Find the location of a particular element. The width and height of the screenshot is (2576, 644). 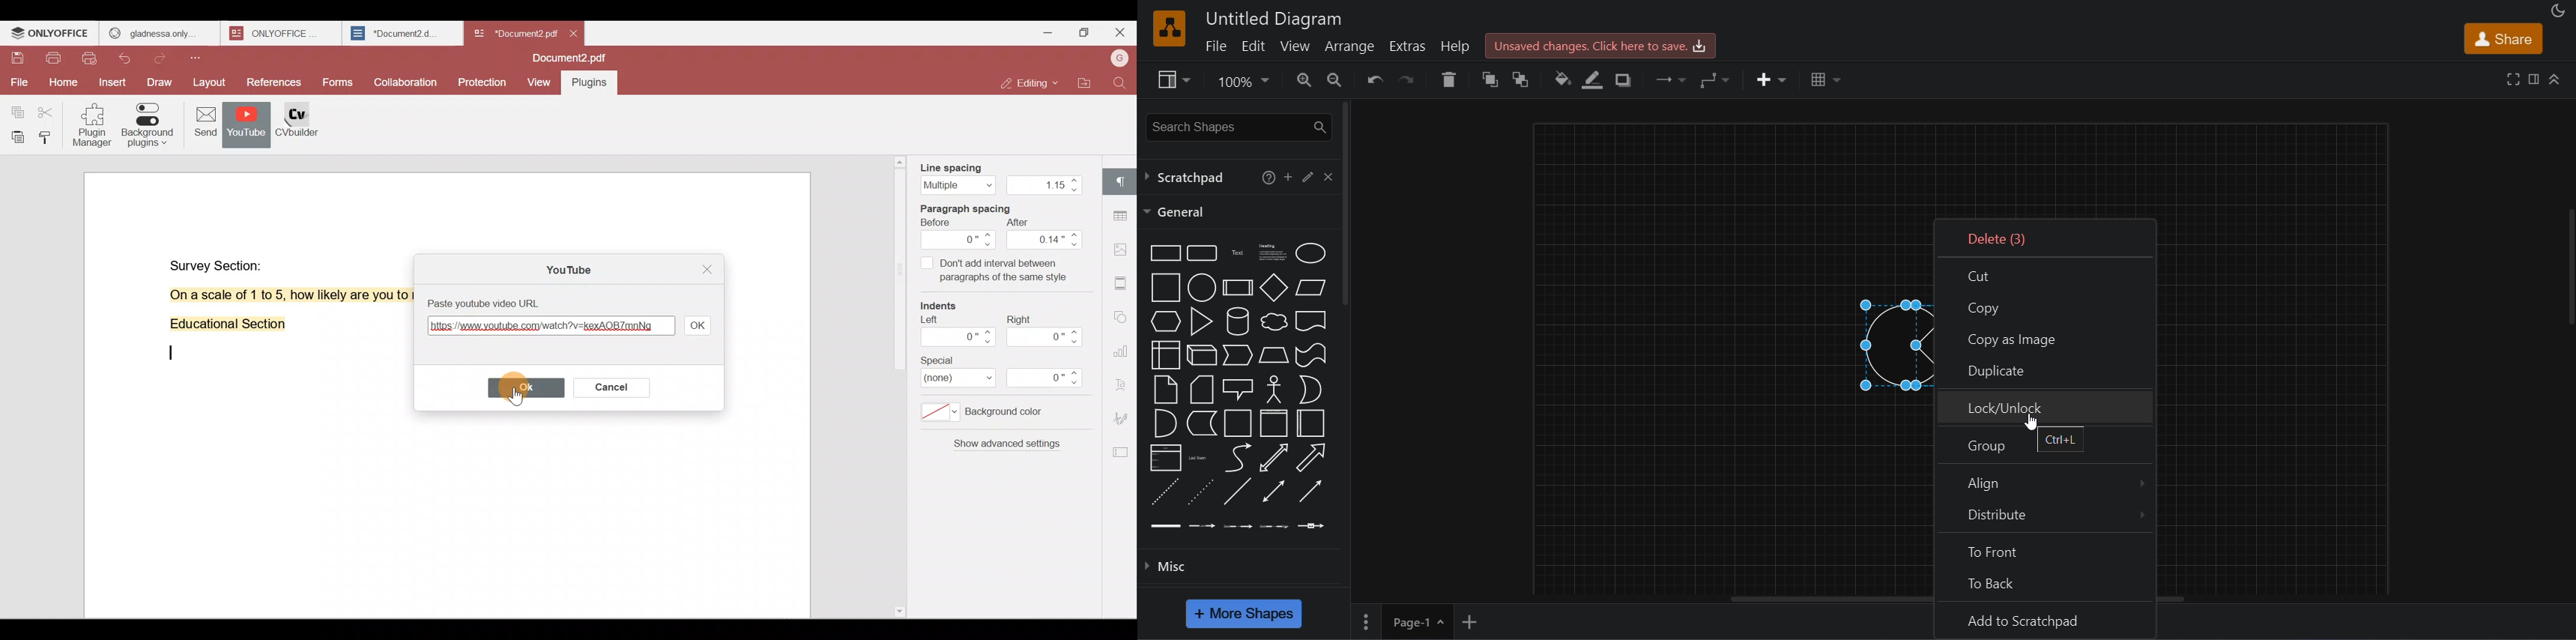

apprarance is located at coordinates (2558, 11).